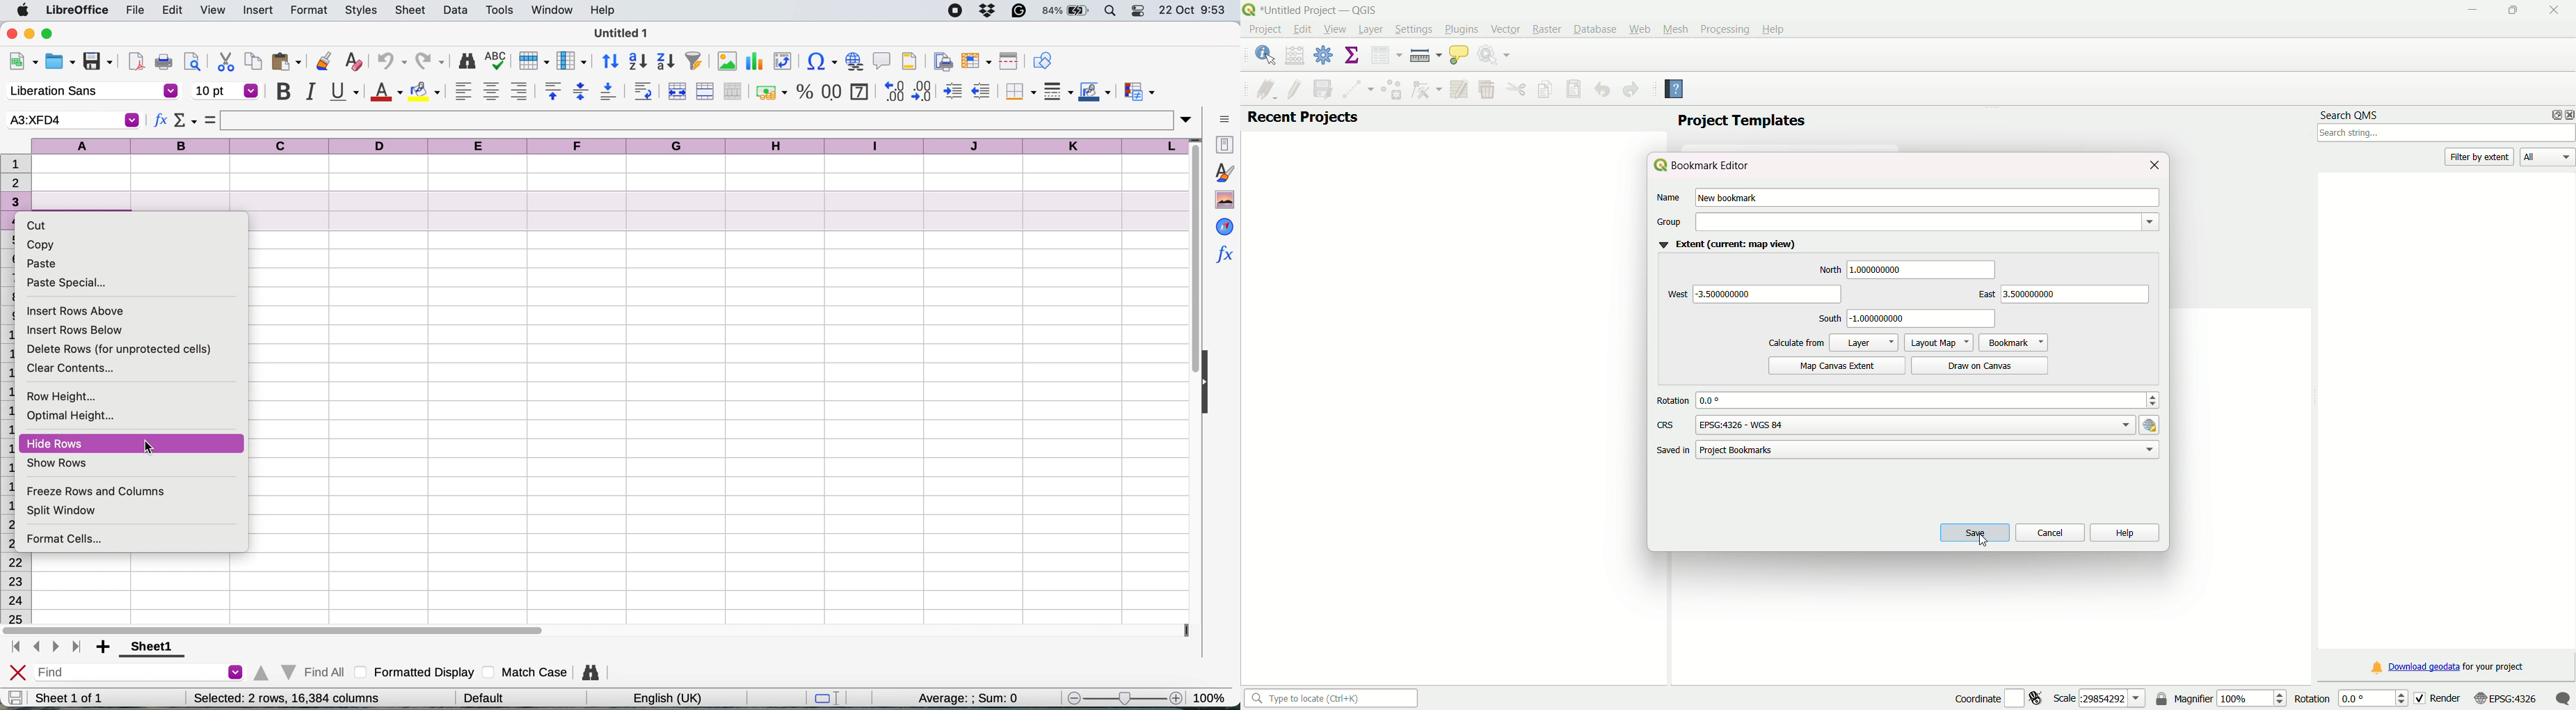 The width and height of the screenshot is (2576, 728). Describe the element at coordinates (1459, 89) in the screenshot. I see `modify attribute` at that location.